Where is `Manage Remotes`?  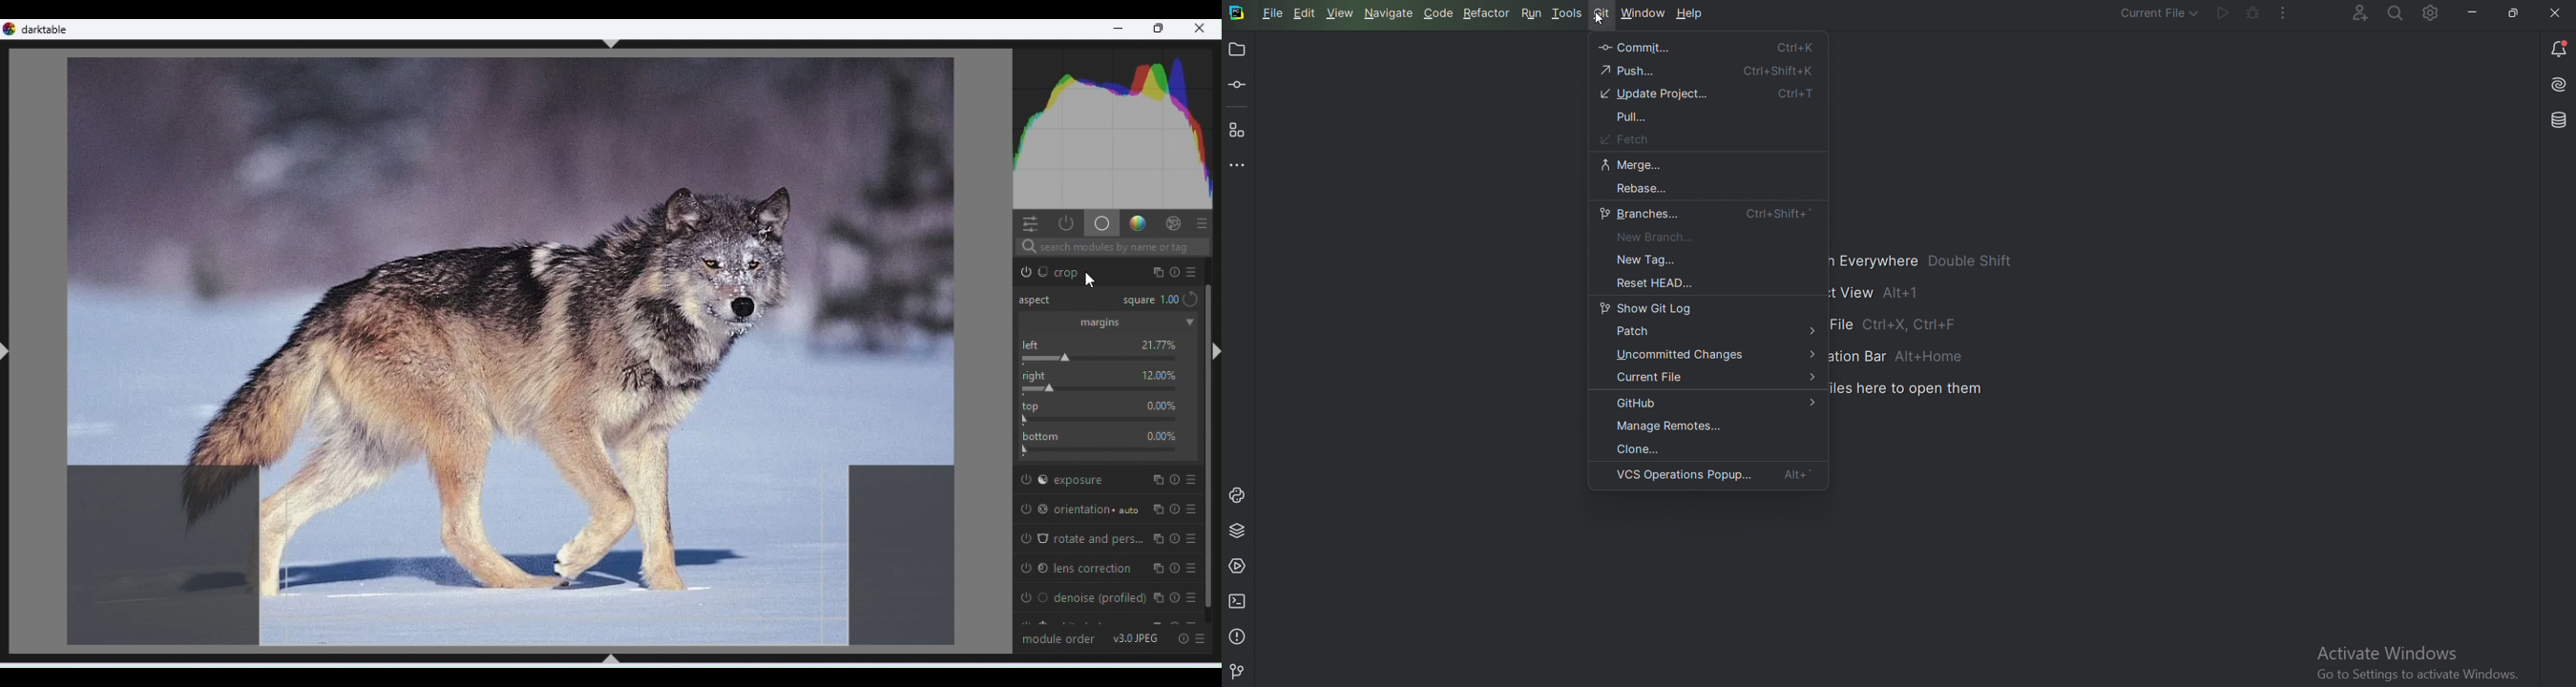 Manage Remotes is located at coordinates (1677, 426).